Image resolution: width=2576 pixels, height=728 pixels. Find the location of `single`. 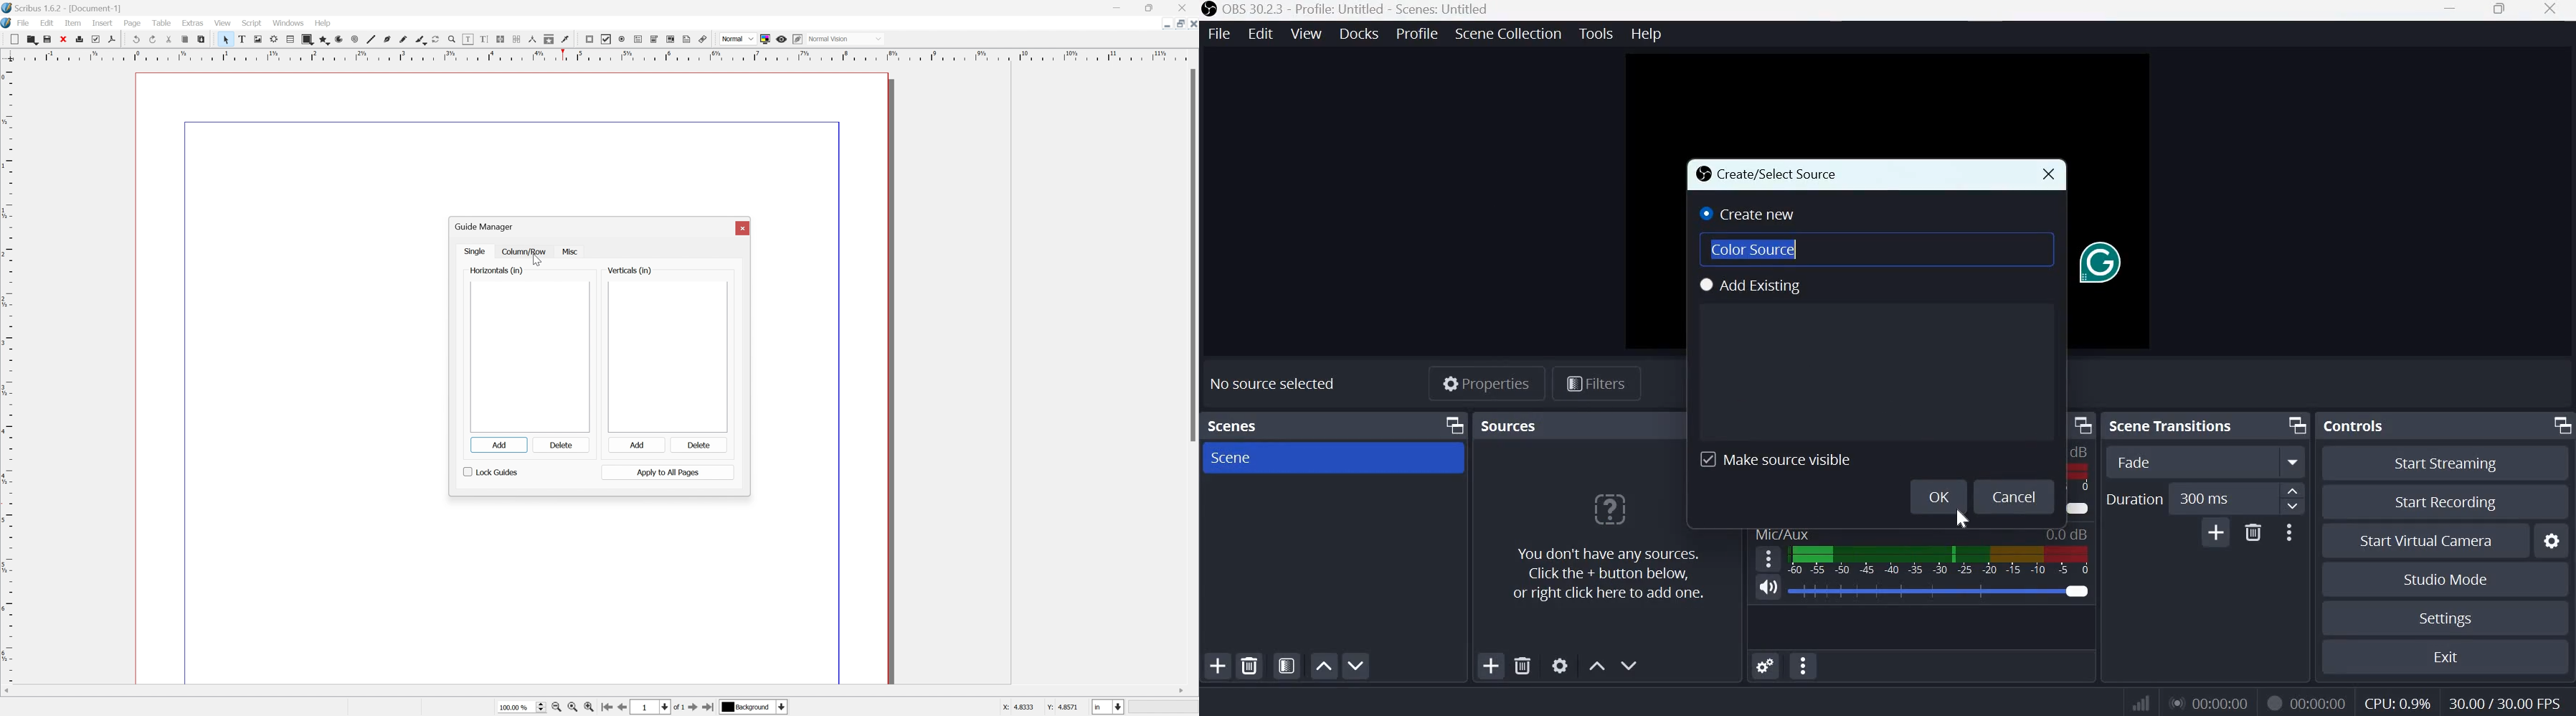

single is located at coordinates (475, 252).